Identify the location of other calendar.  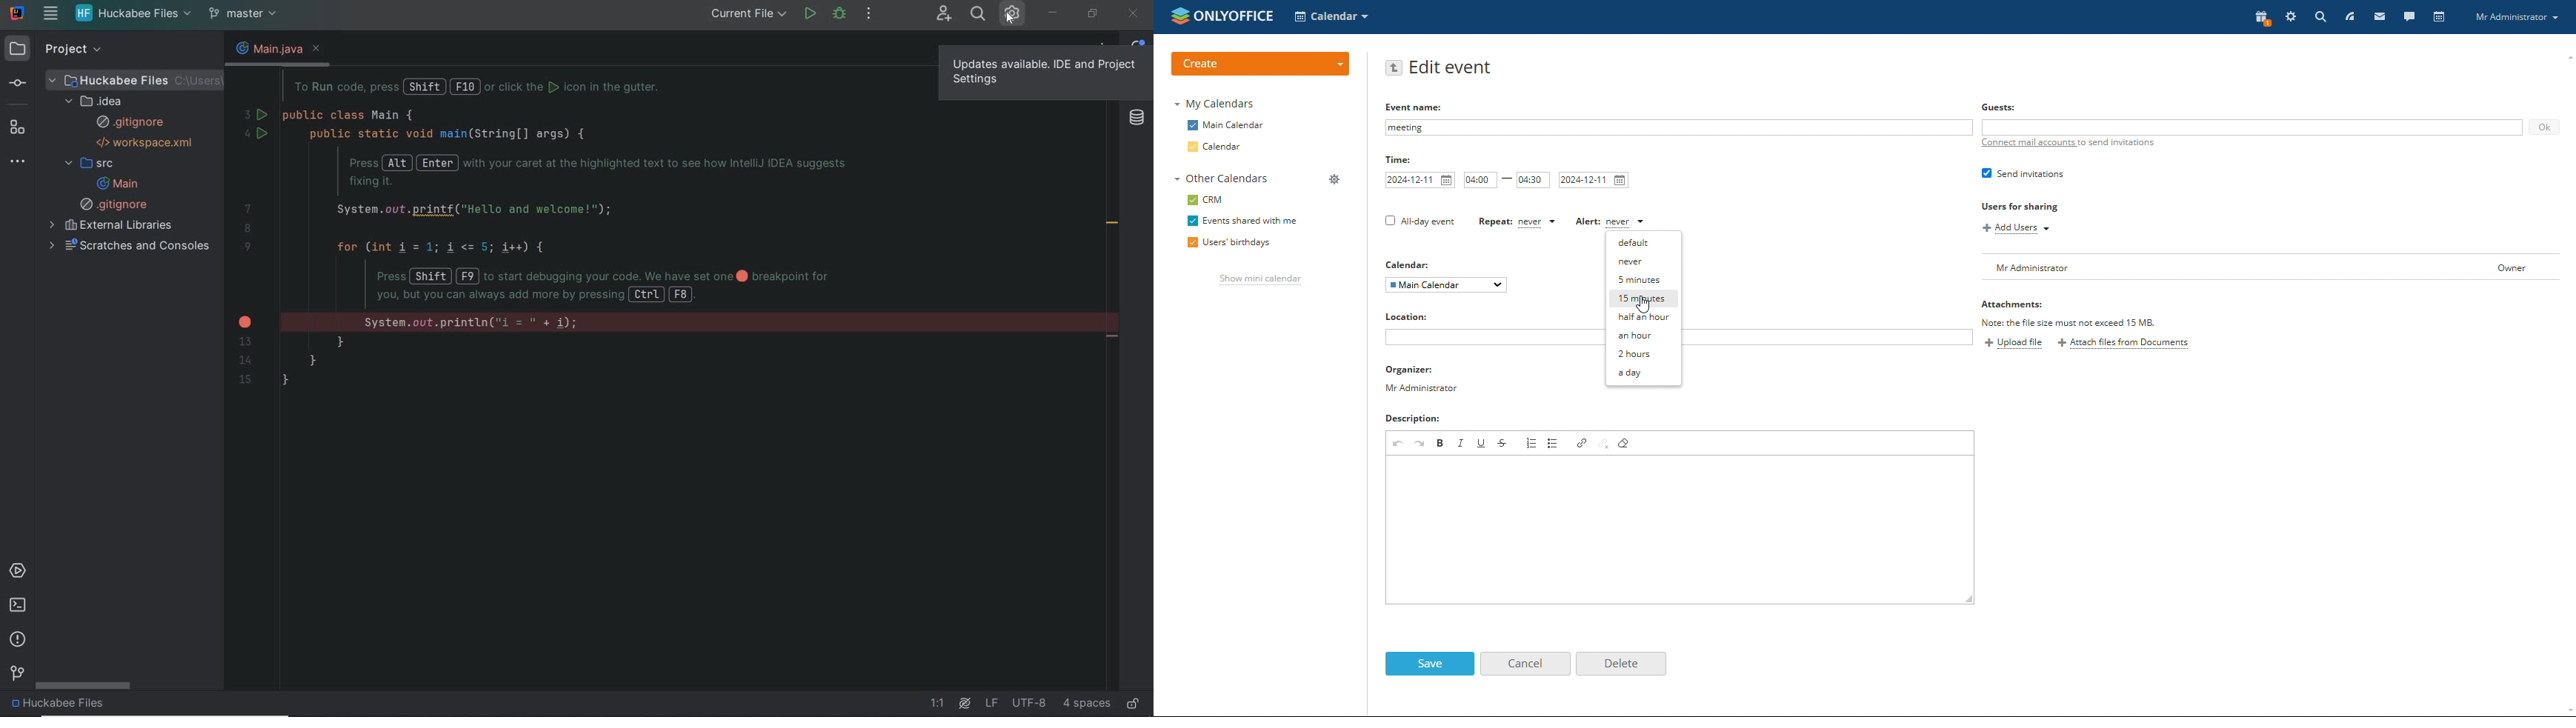
(1220, 179).